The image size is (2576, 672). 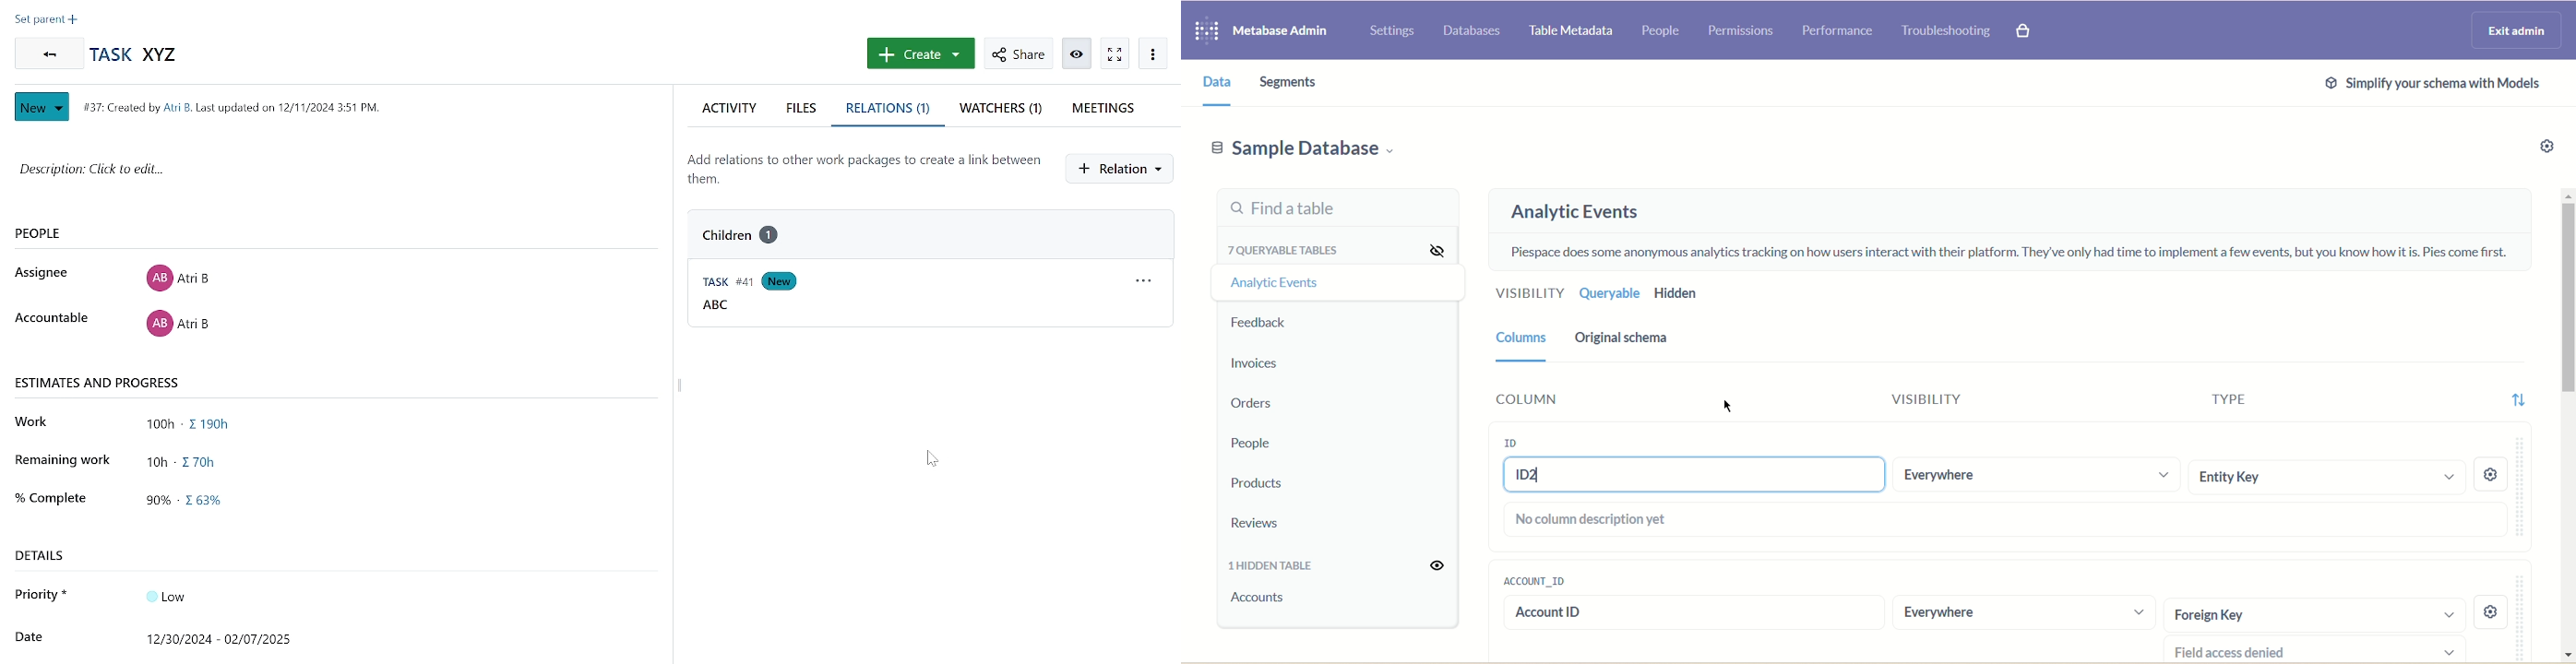 I want to click on more options, so click(x=1152, y=53).